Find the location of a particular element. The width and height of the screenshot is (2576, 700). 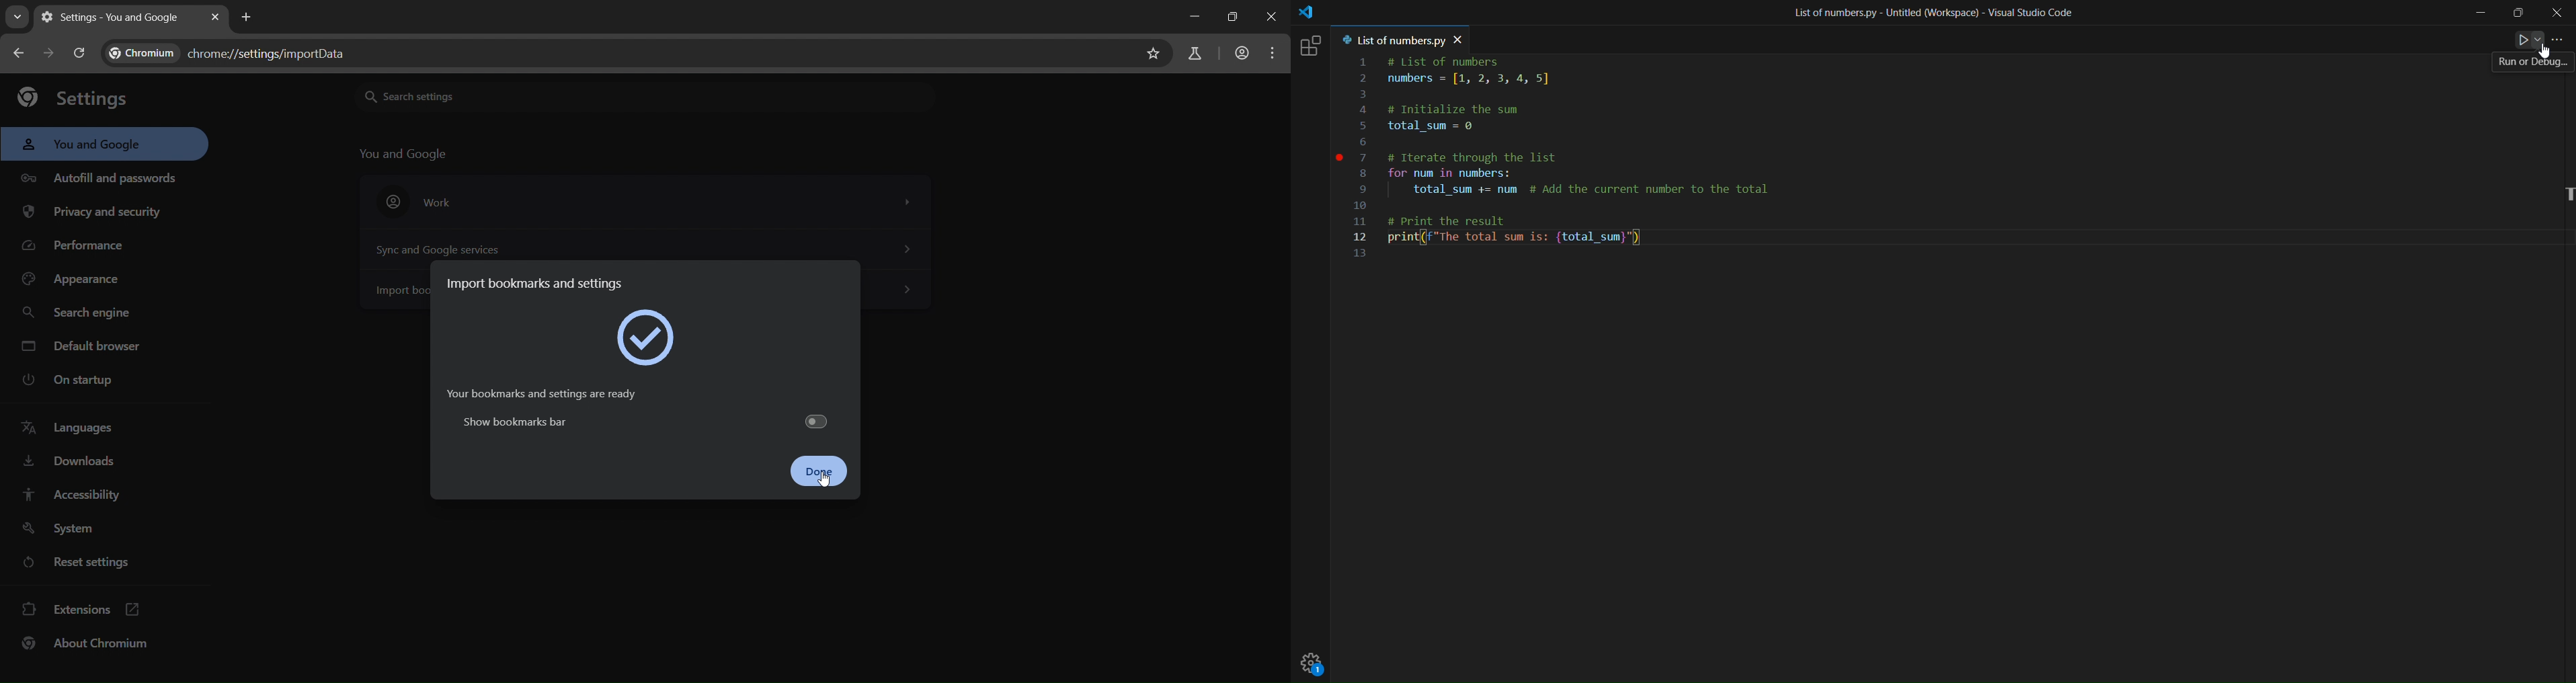

accessibility is located at coordinates (77, 495).